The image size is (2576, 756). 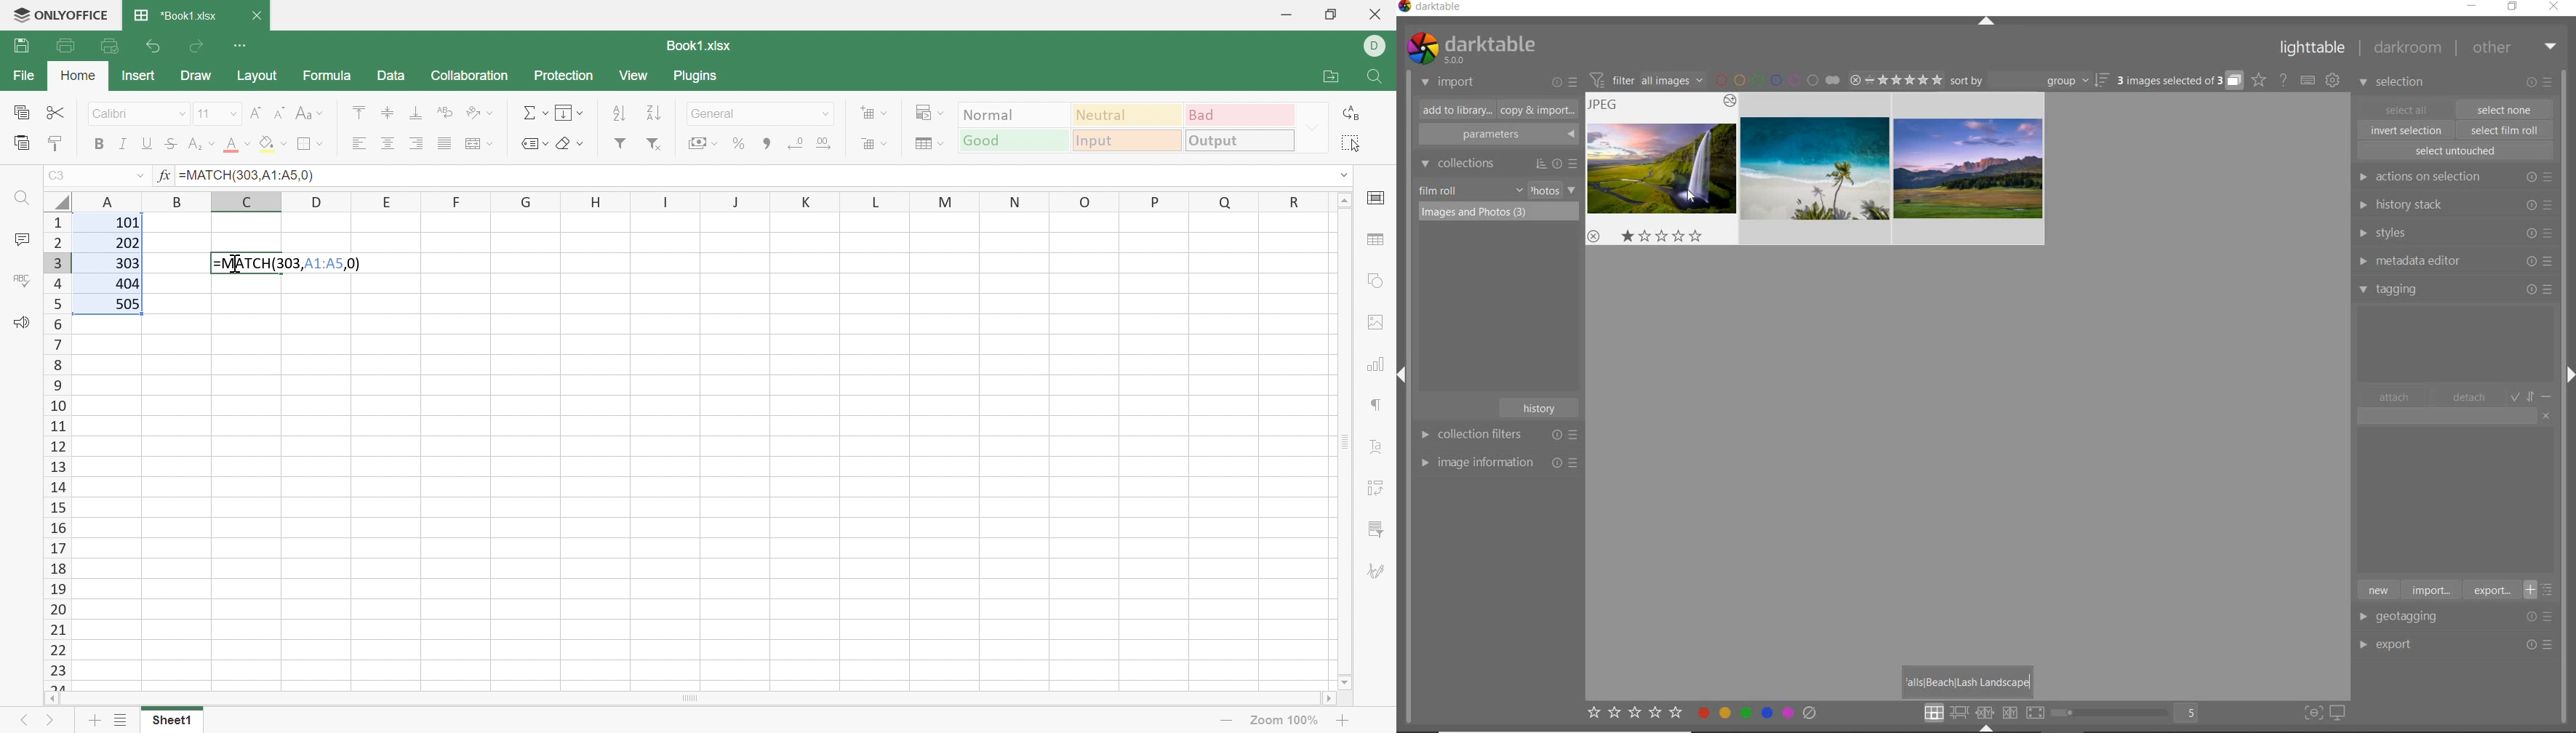 I want to click on Drop Down, so click(x=231, y=113).